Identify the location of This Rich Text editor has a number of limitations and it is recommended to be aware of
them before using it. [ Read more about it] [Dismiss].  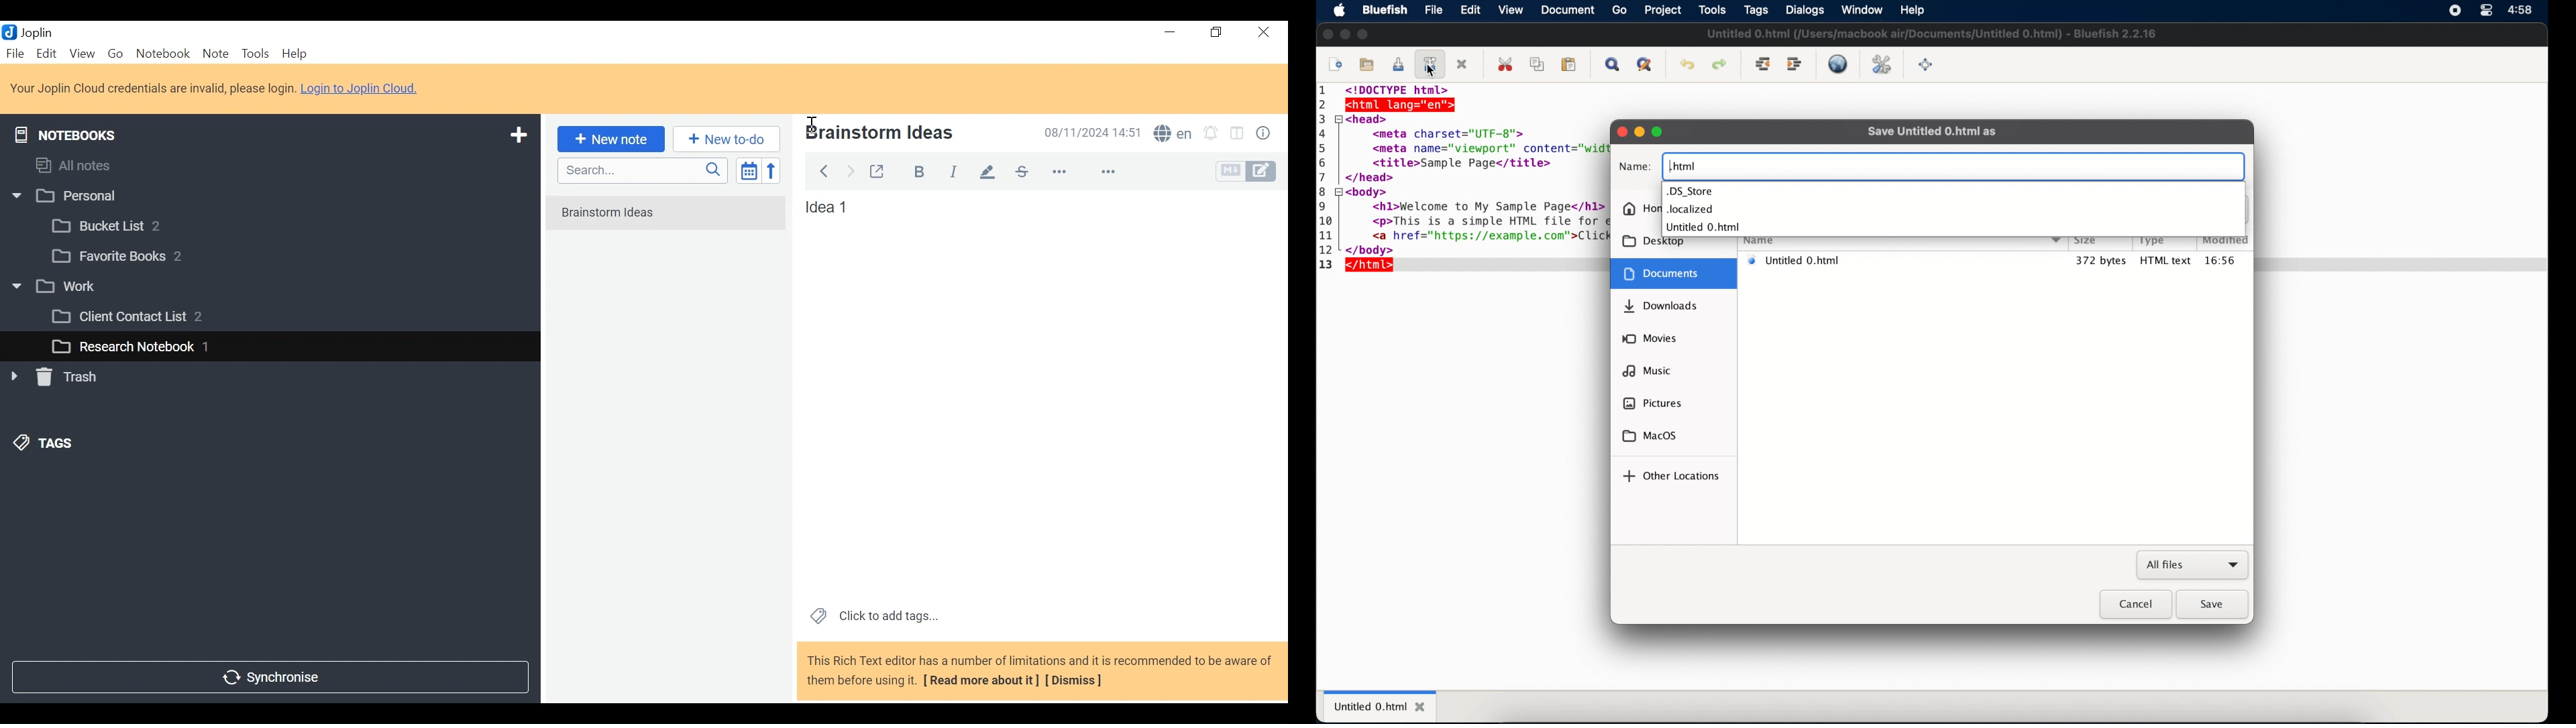
(1040, 670).